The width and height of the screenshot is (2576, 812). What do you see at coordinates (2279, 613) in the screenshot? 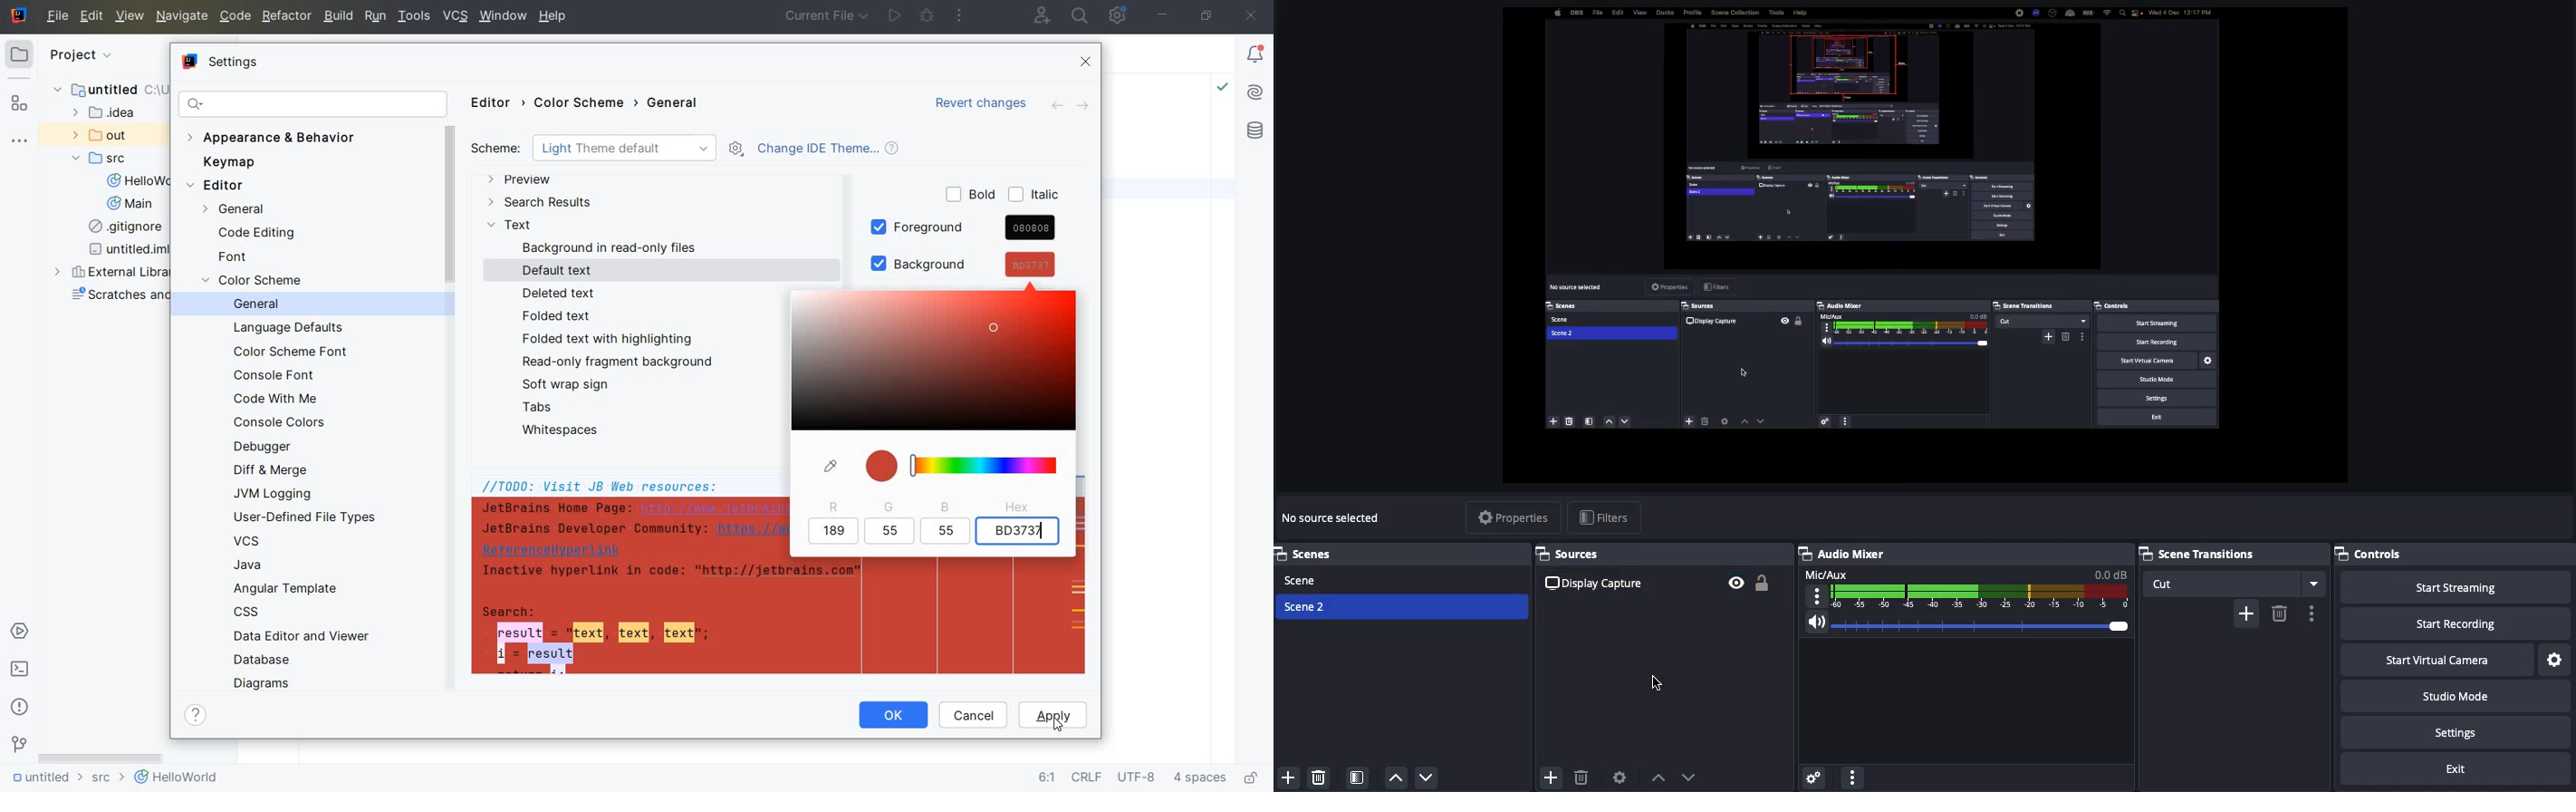
I see `delete` at bounding box center [2279, 613].